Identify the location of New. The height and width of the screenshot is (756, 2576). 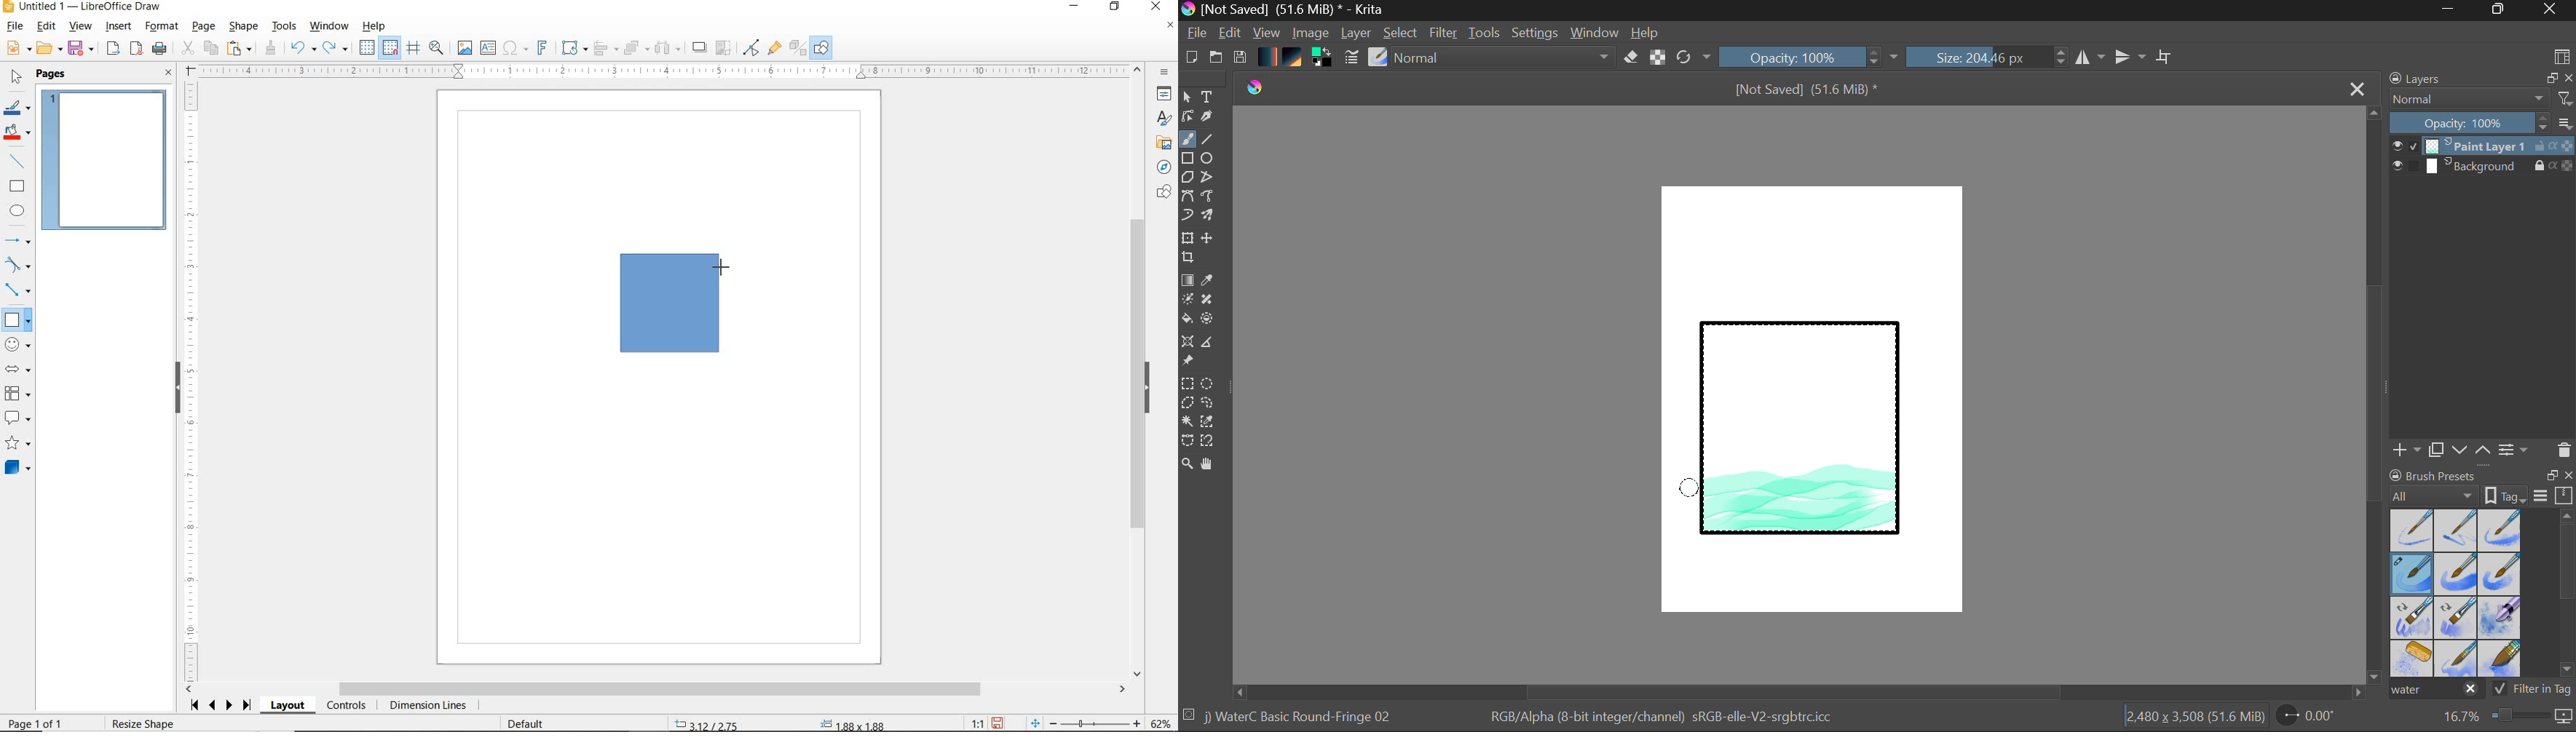
(1190, 59).